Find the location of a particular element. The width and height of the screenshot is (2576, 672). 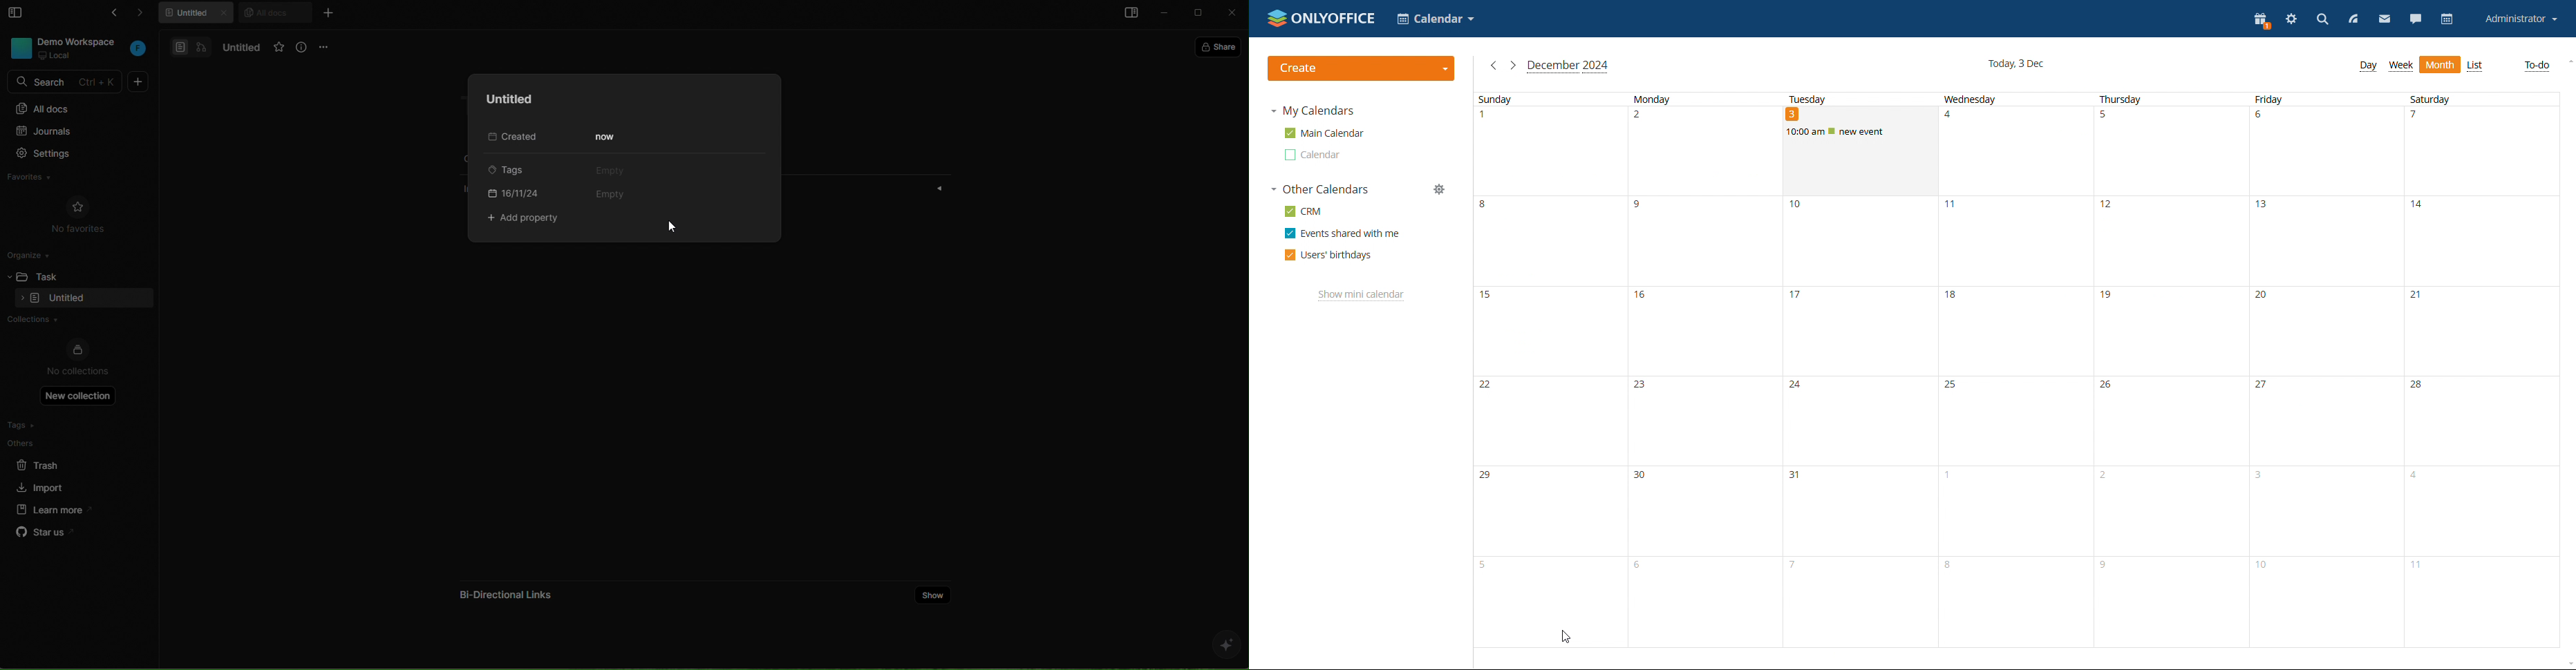

11 is located at coordinates (2014, 242).